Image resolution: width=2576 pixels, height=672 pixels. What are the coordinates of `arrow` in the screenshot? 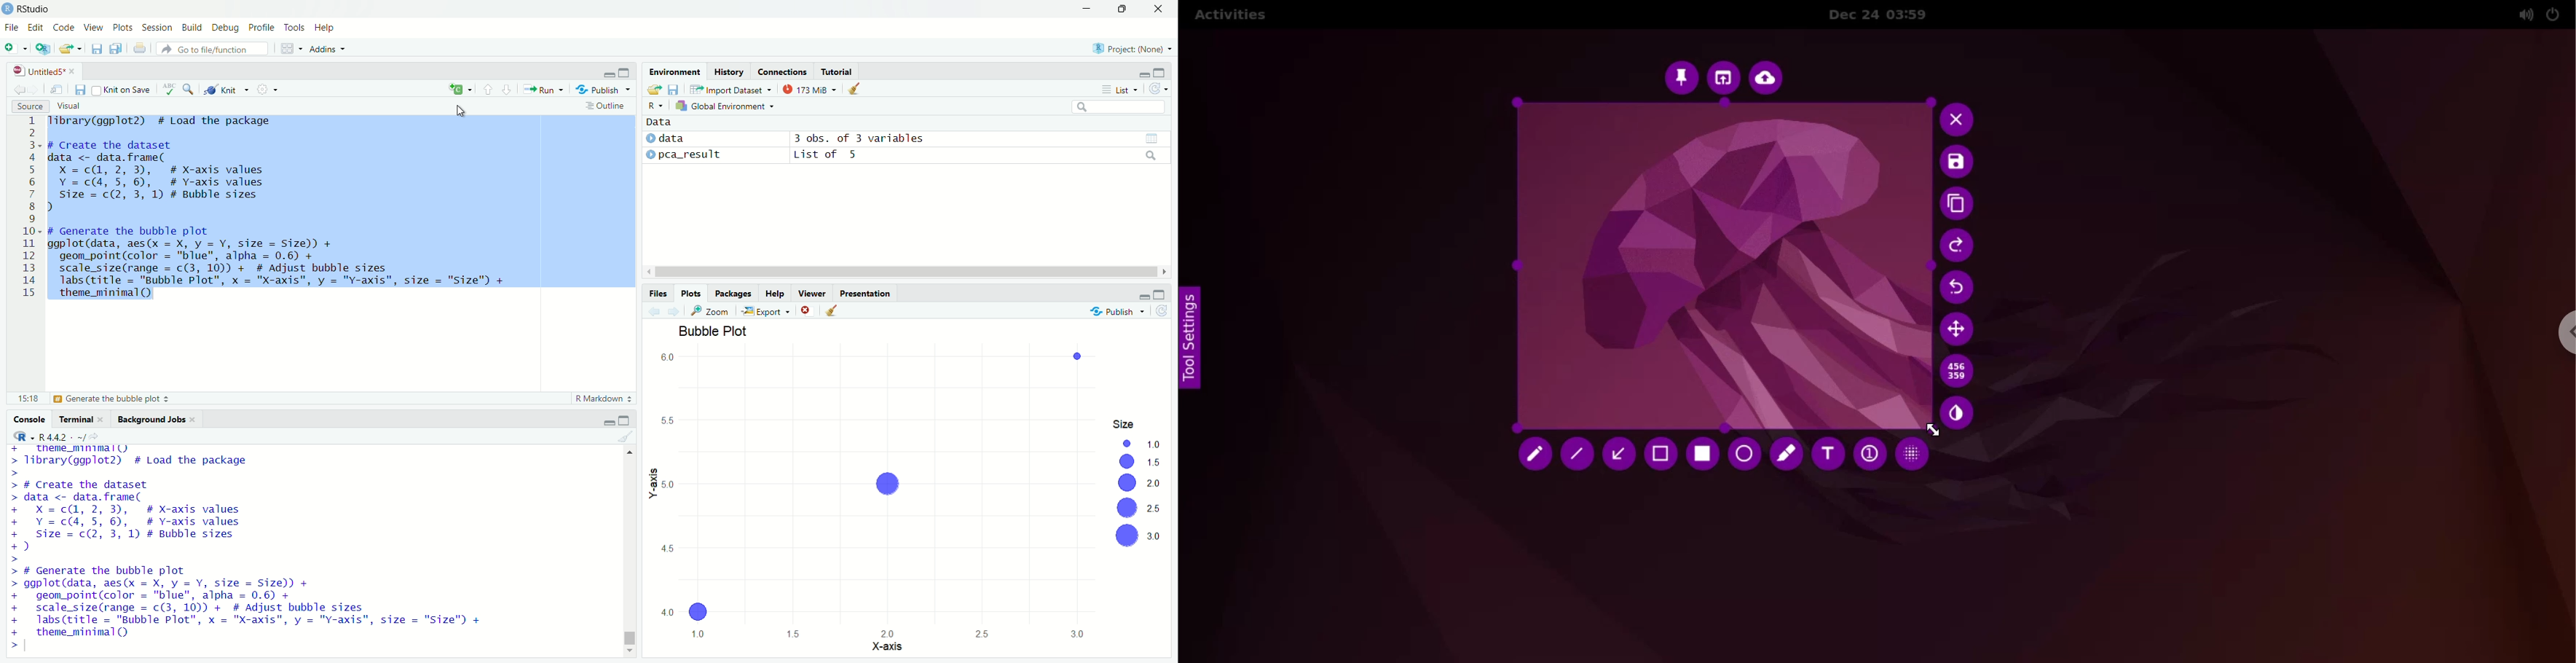 It's located at (1618, 453).